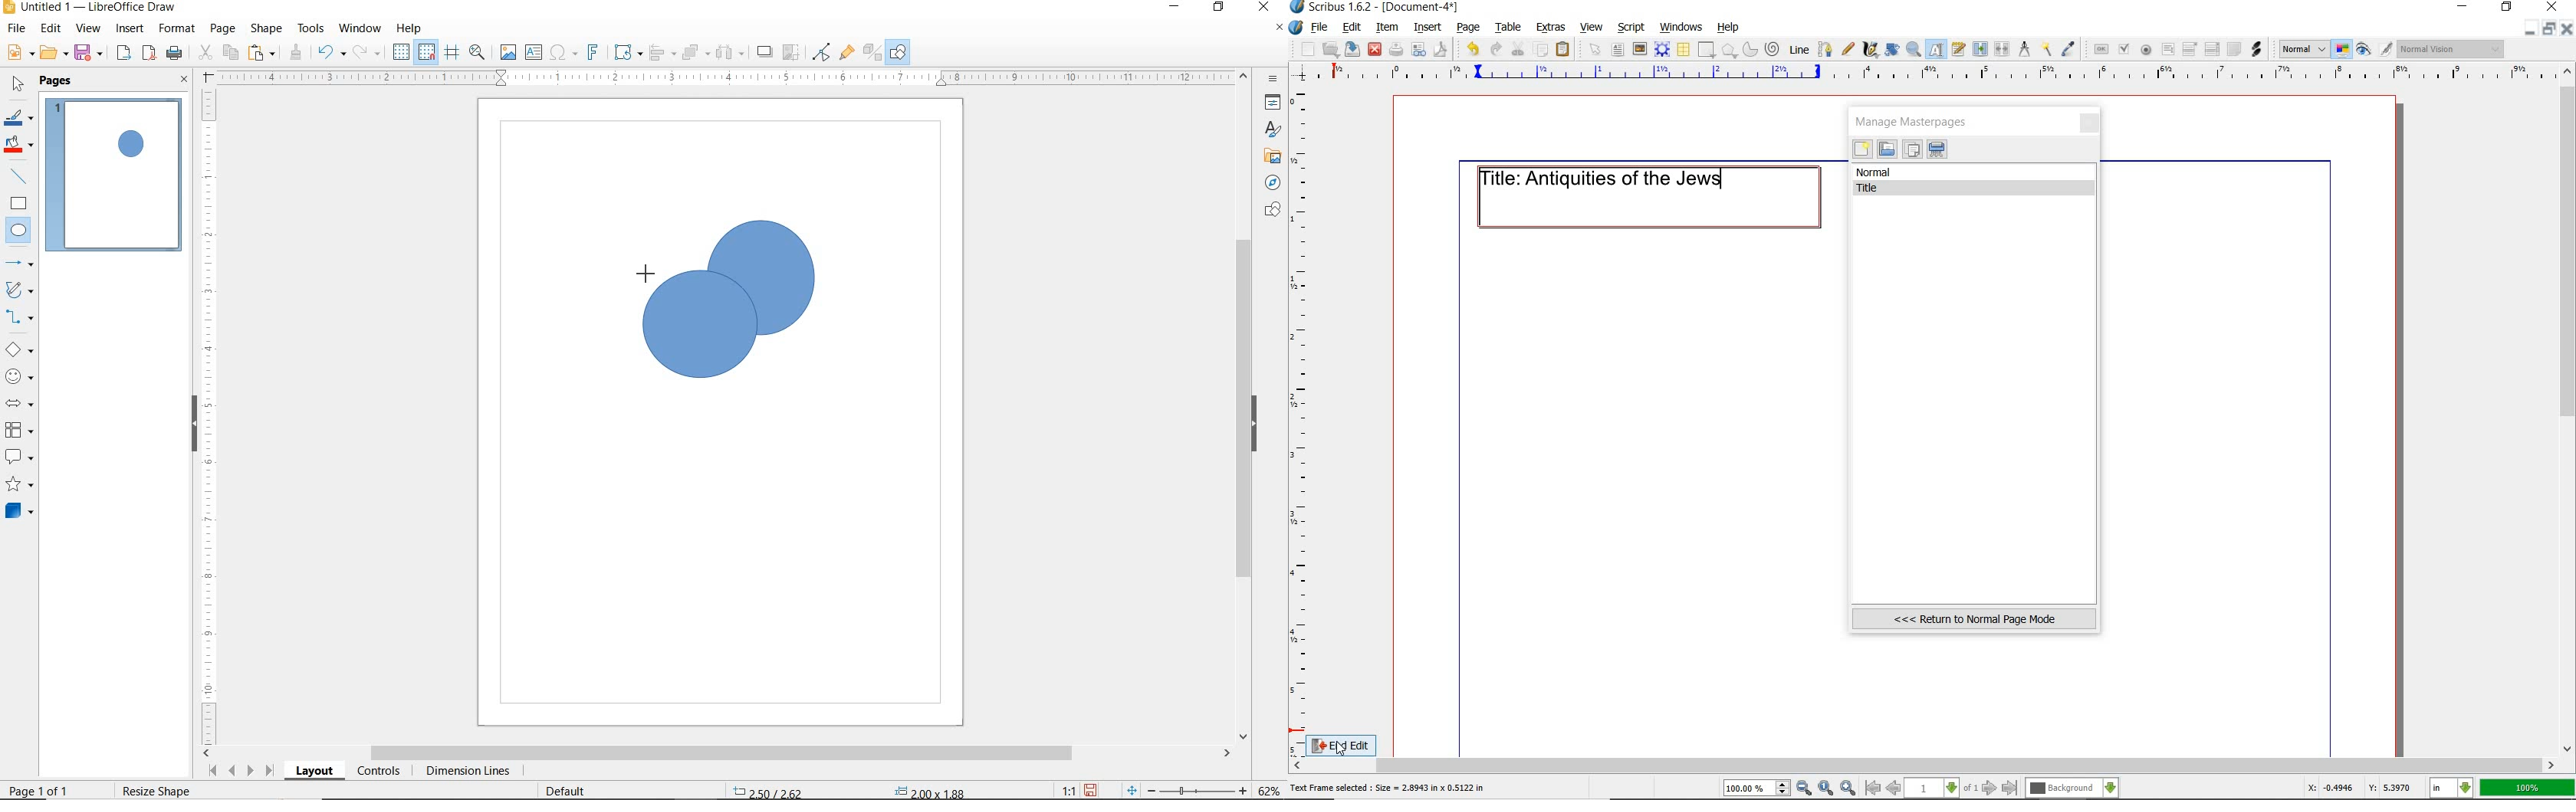 The image size is (2576, 812). Describe the element at coordinates (18, 85) in the screenshot. I see `SELECT` at that location.